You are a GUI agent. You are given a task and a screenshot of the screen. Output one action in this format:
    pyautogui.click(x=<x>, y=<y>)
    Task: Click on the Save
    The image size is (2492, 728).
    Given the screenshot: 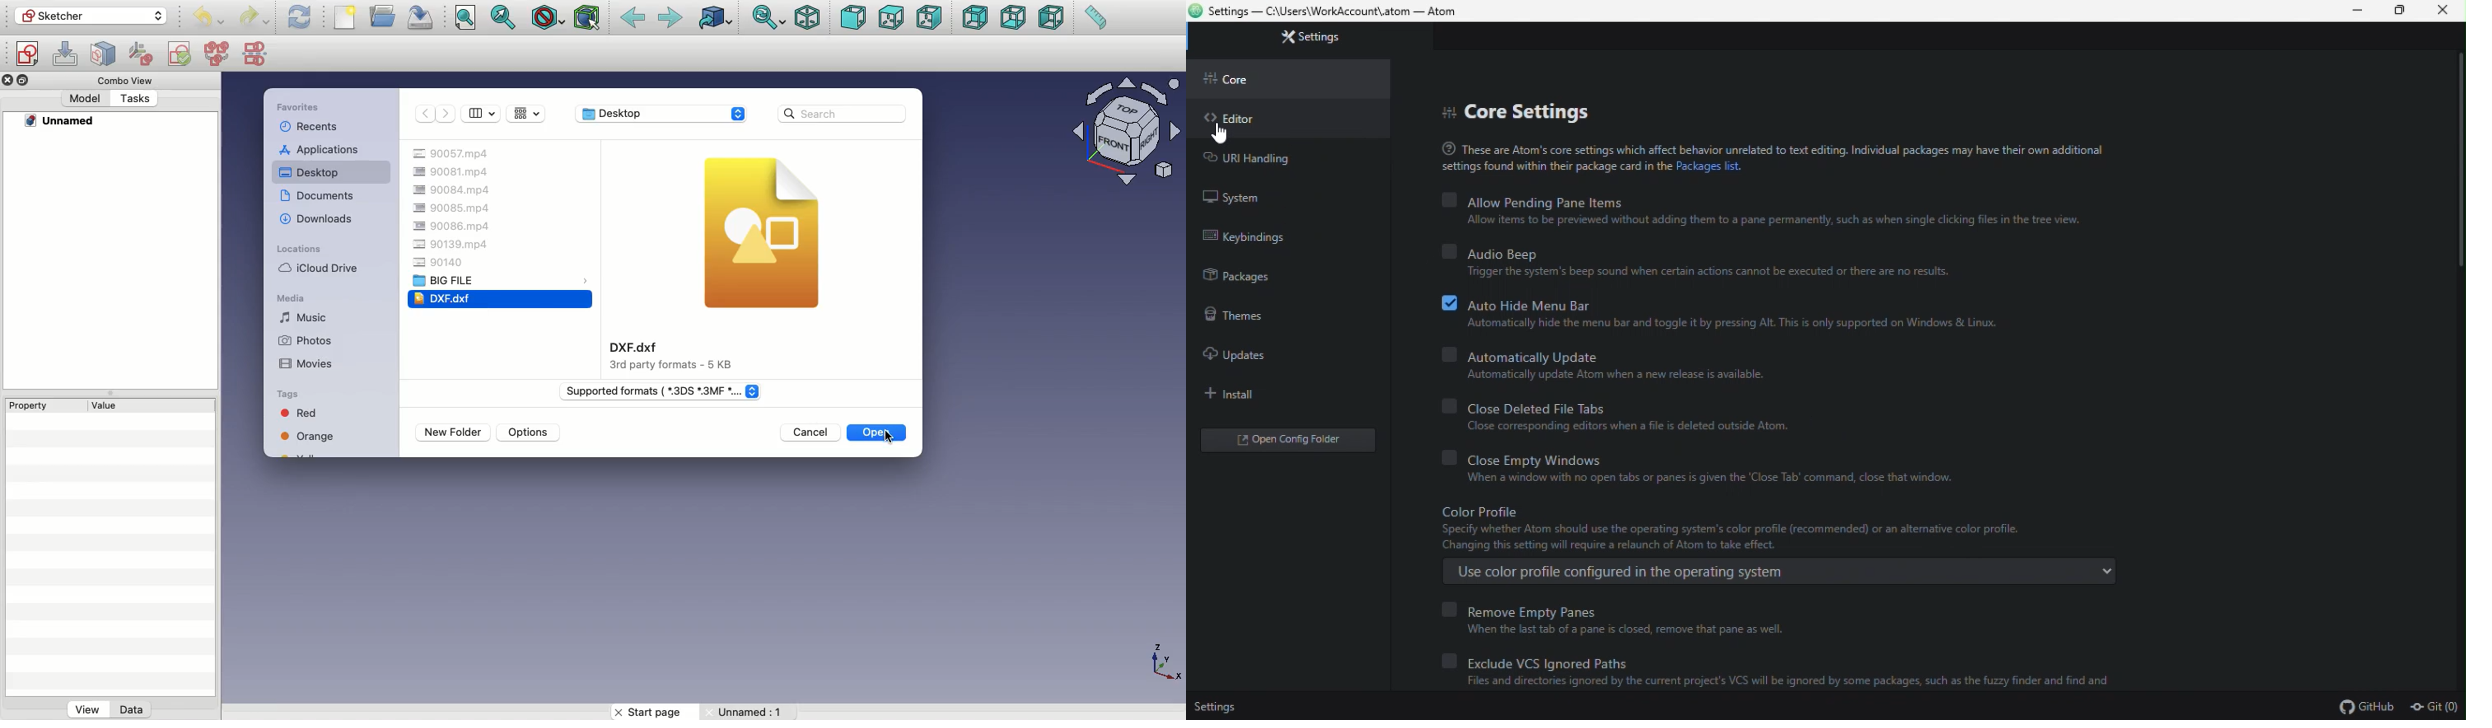 What is the action you would take?
    pyautogui.click(x=420, y=16)
    